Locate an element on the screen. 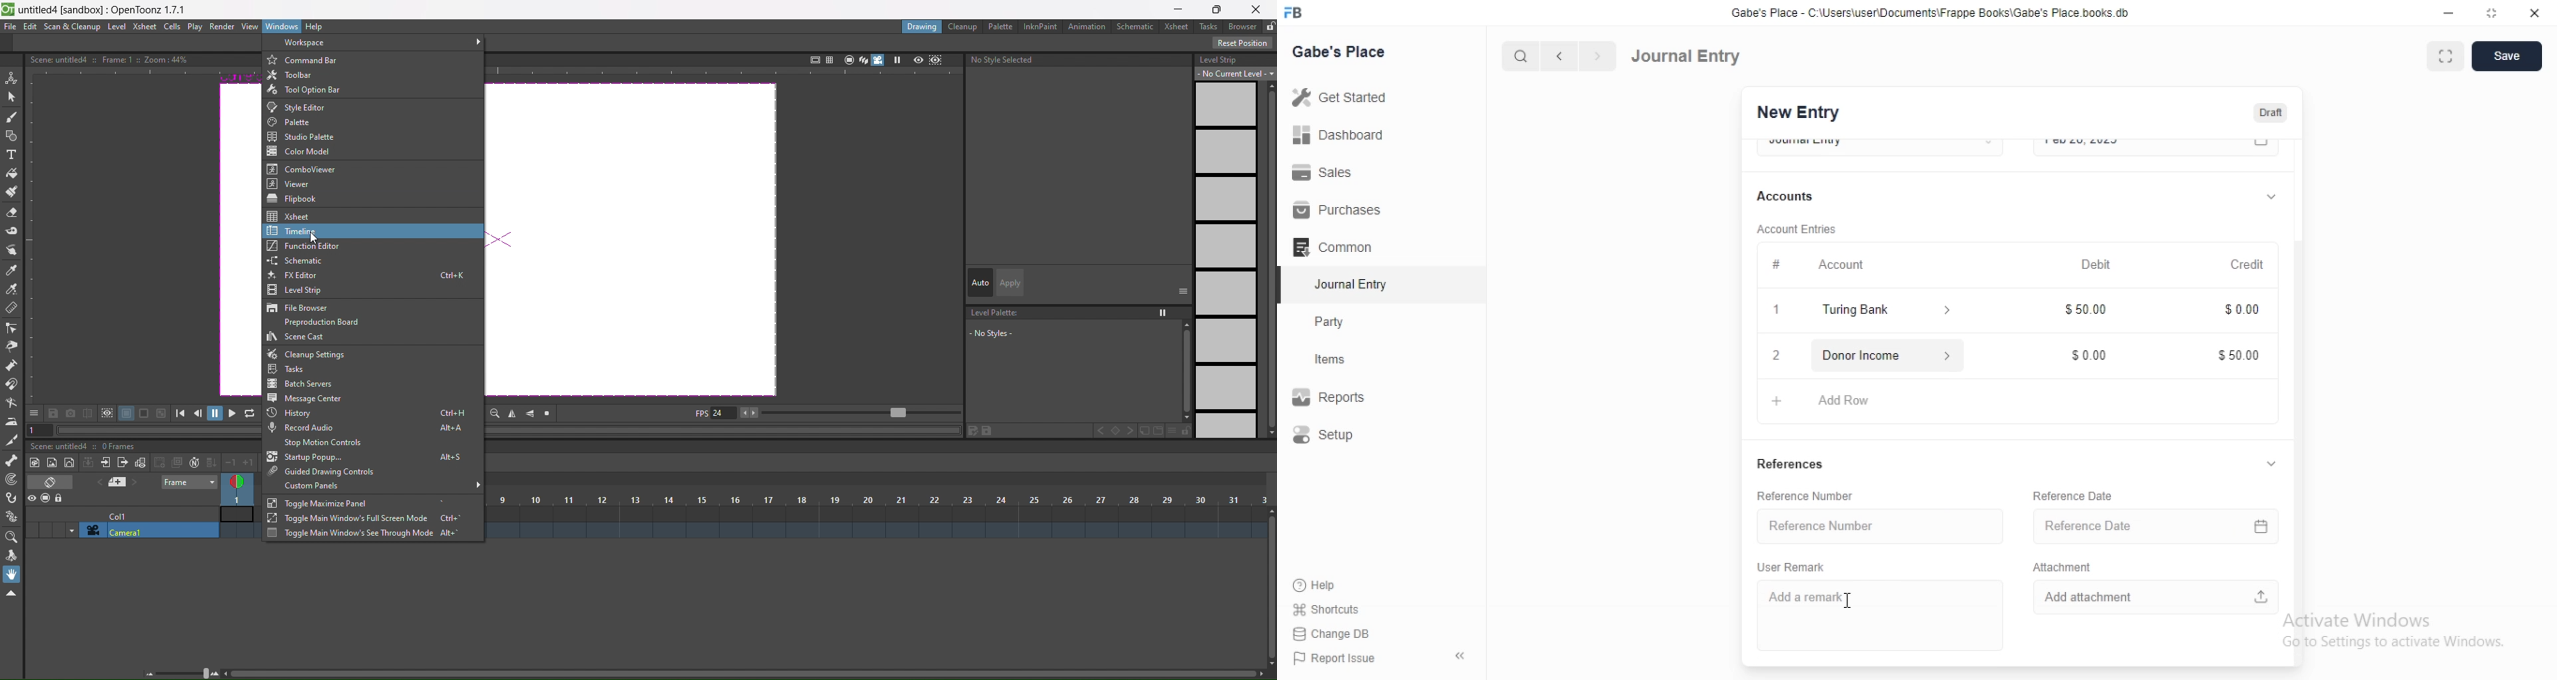 The width and height of the screenshot is (2576, 700). $000 is located at coordinates (2239, 312).